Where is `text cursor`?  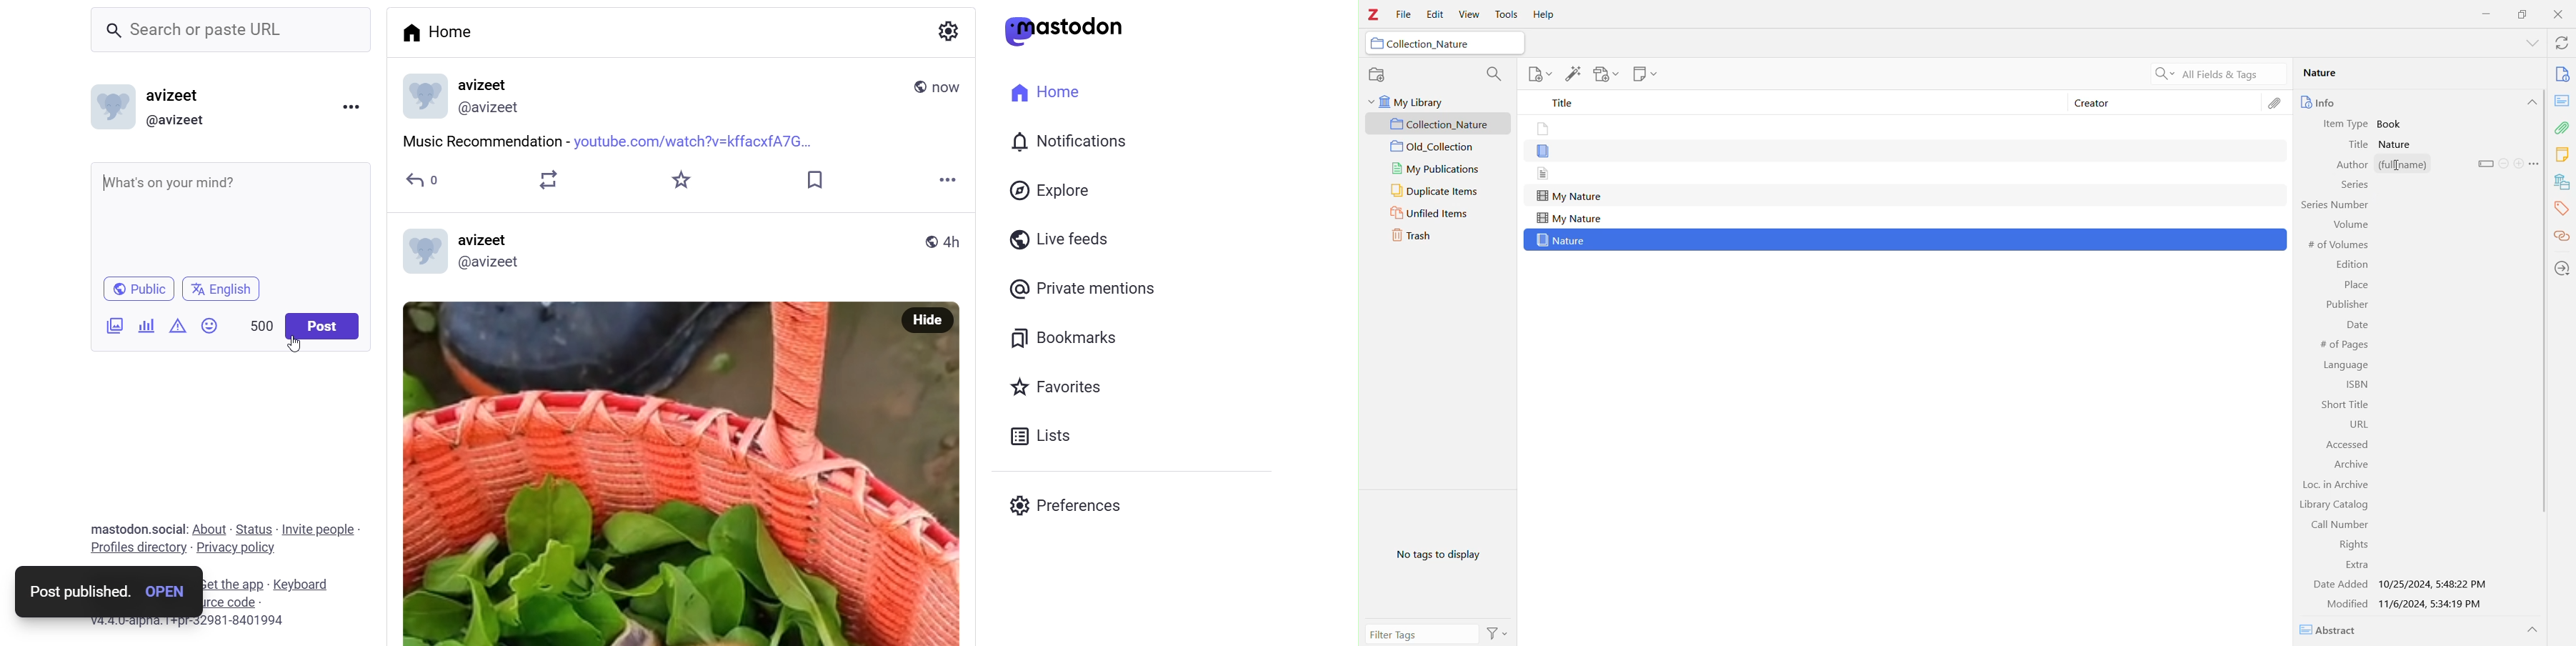 text cursor is located at coordinates (2400, 166).